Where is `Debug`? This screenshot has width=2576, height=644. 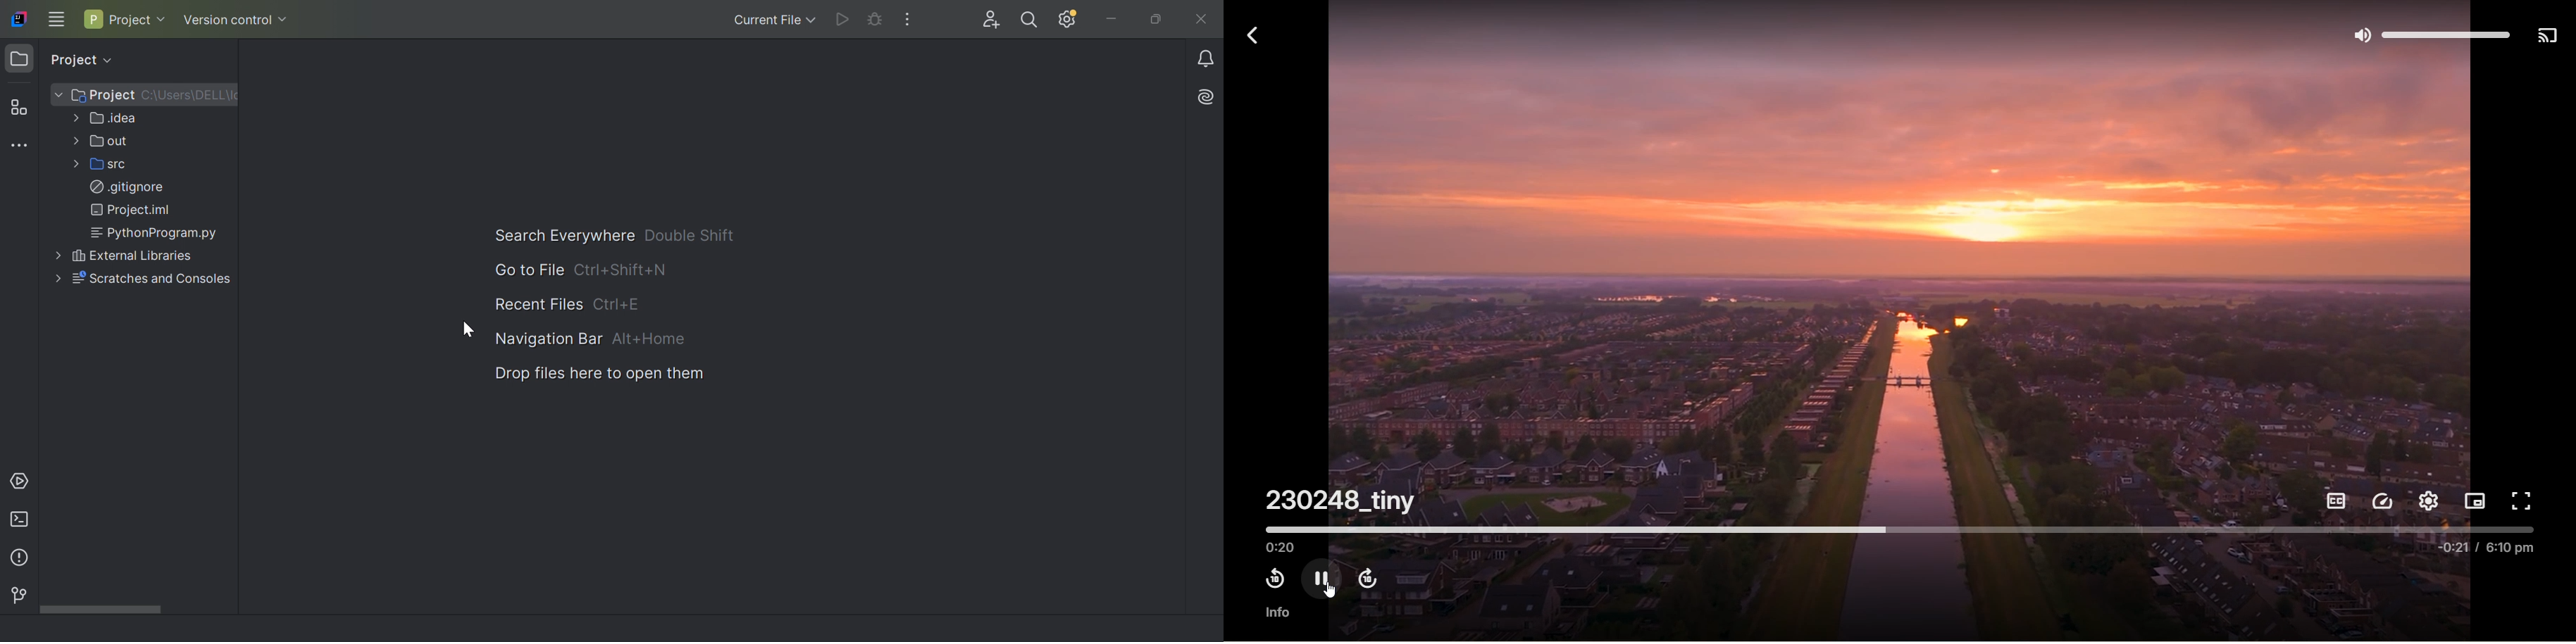 Debug is located at coordinates (876, 18).